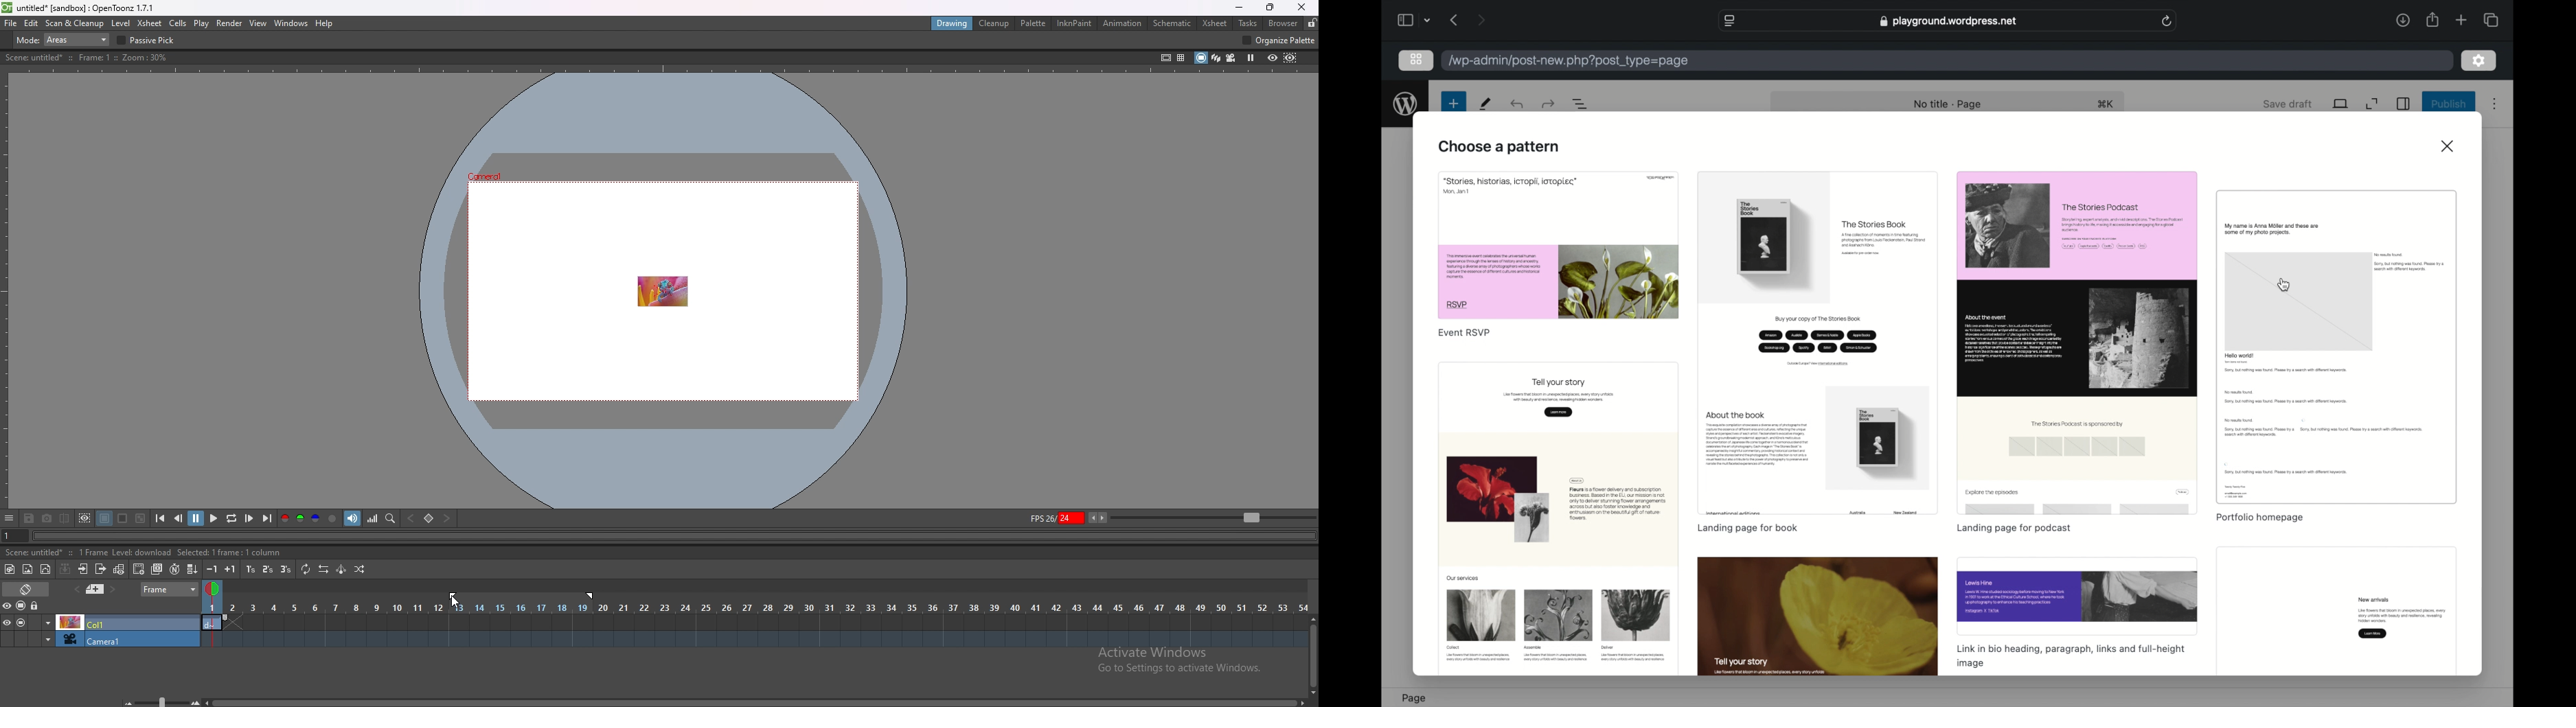 The image size is (2576, 728). What do you see at coordinates (1467, 333) in the screenshot?
I see `event rsvp` at bounding box center [1467, 333].